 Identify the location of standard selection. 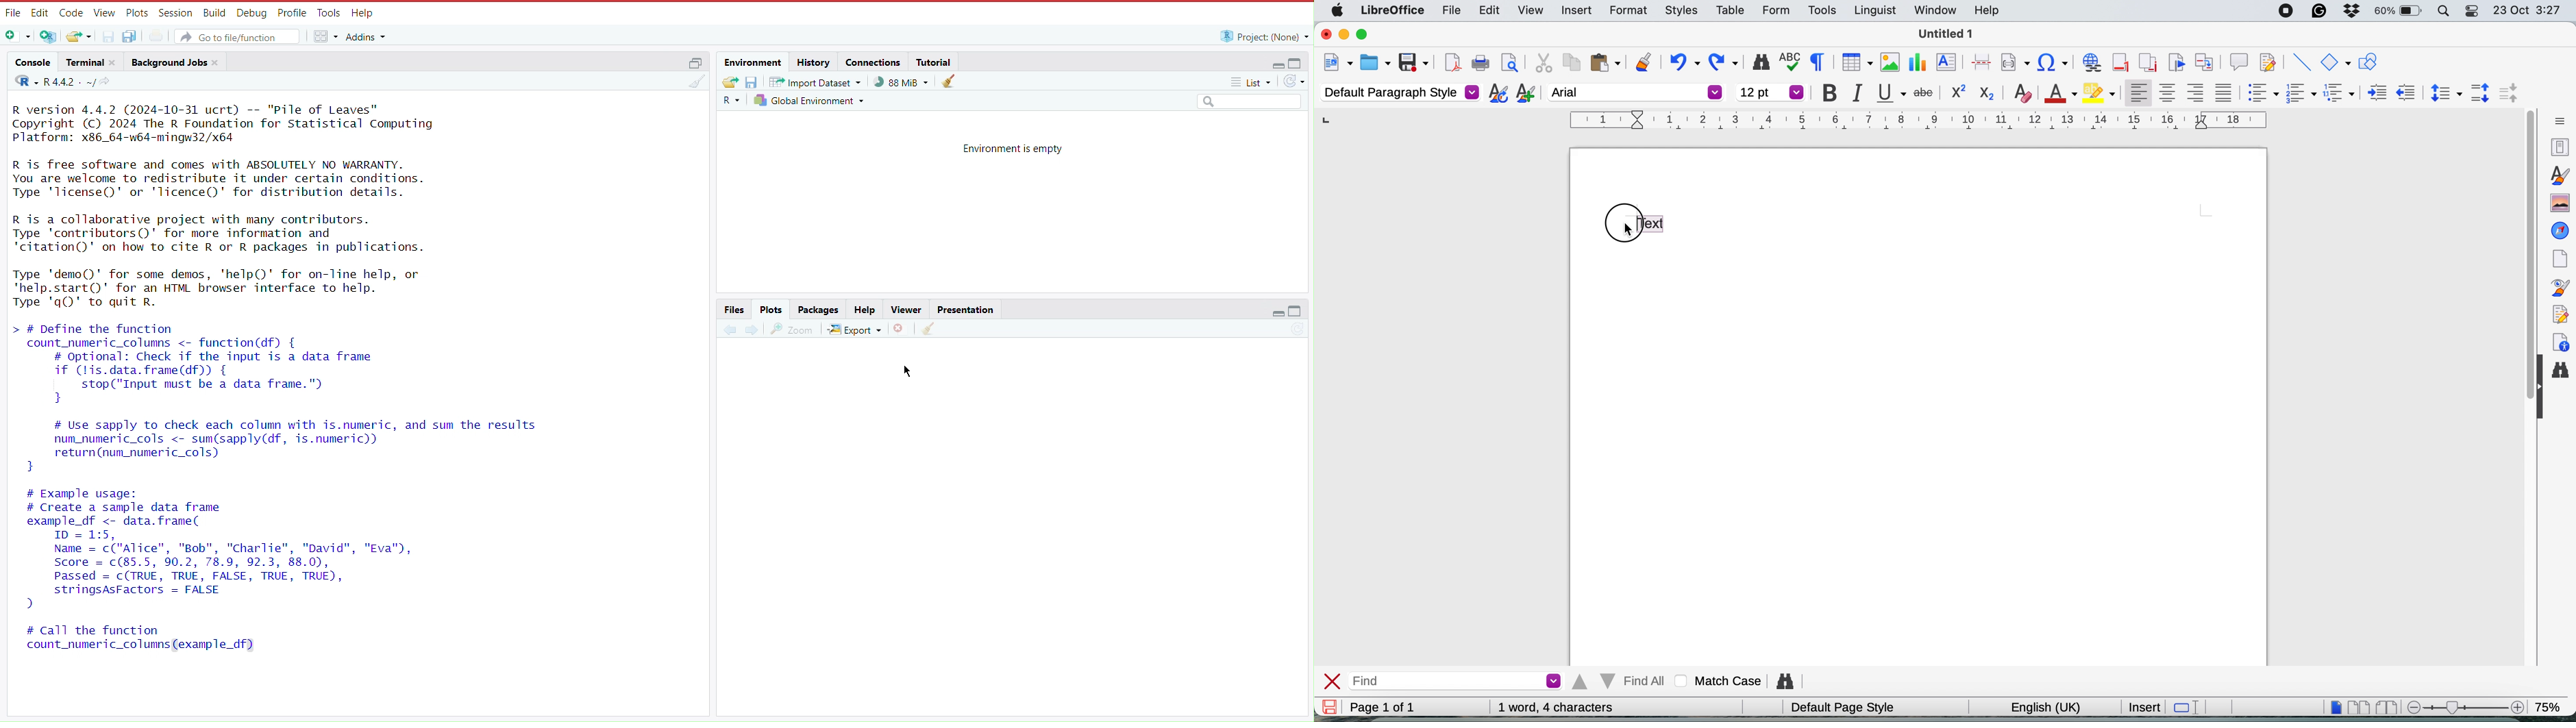
(2185, 707).